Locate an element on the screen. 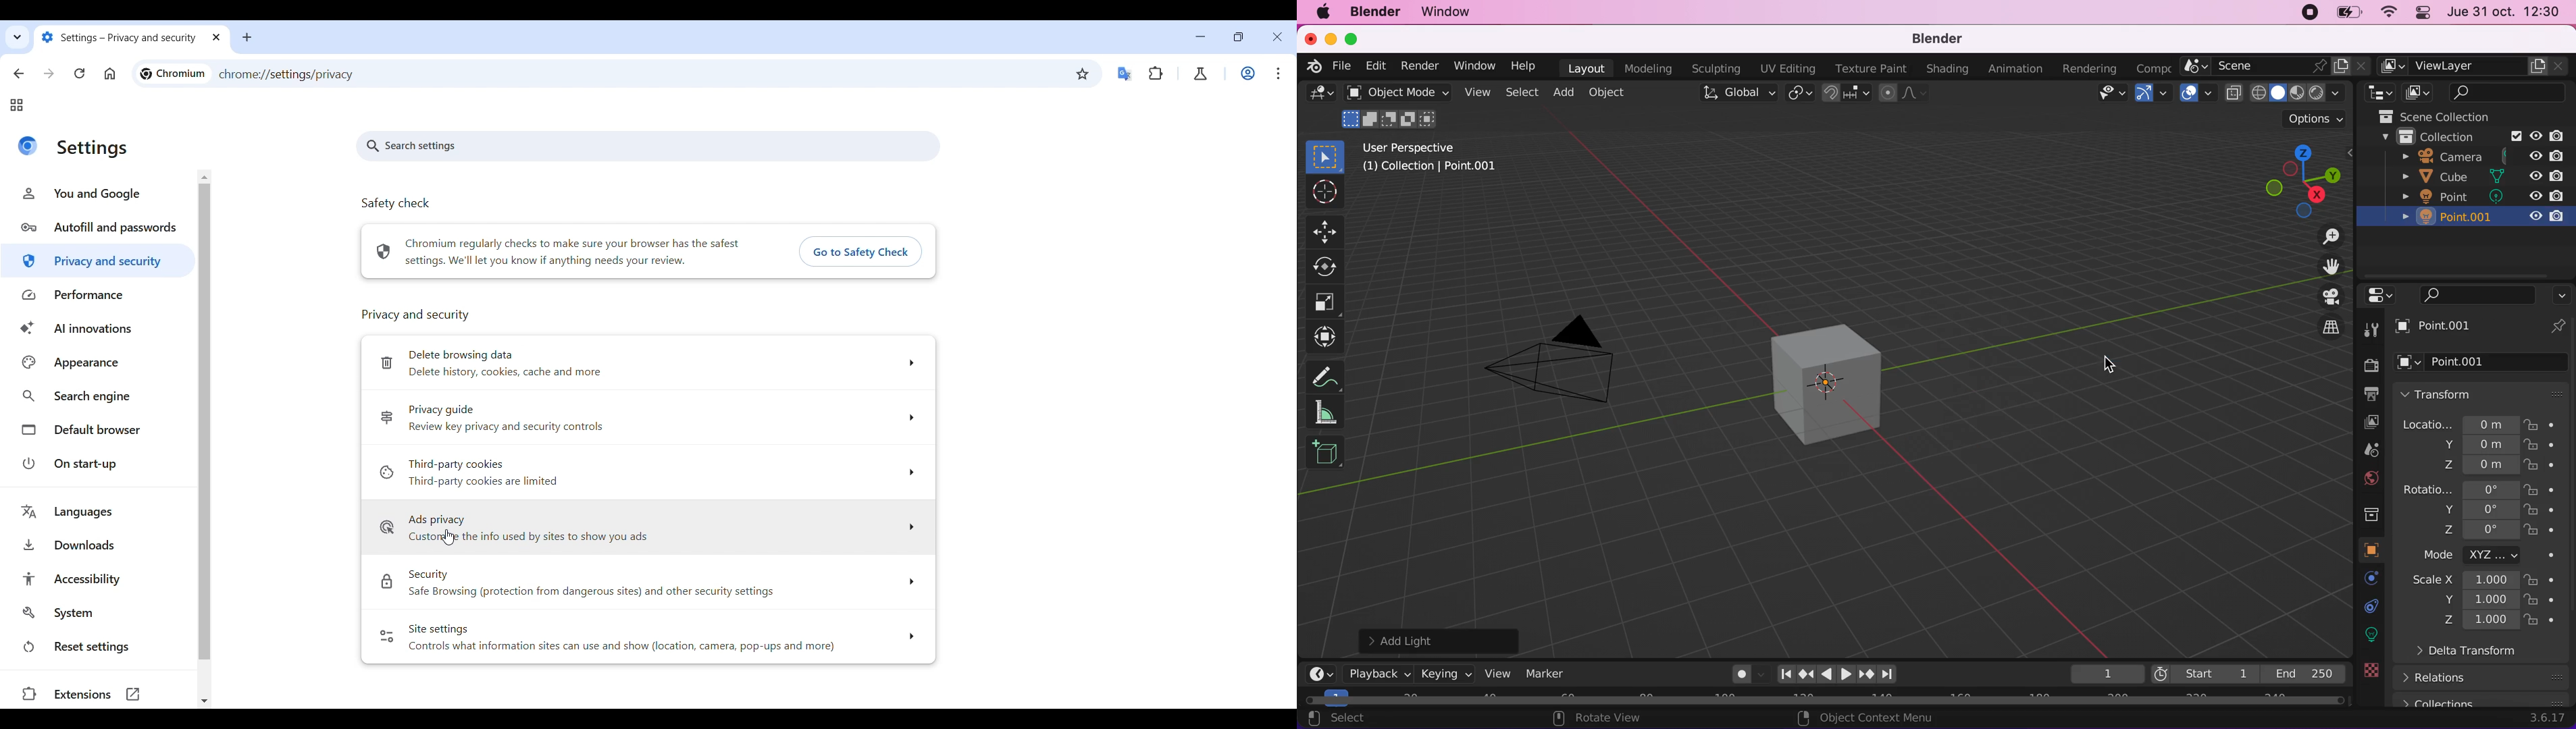 This screenshot has width=2576, height=756. toggle x ray is located at coordinates (2234, 96).